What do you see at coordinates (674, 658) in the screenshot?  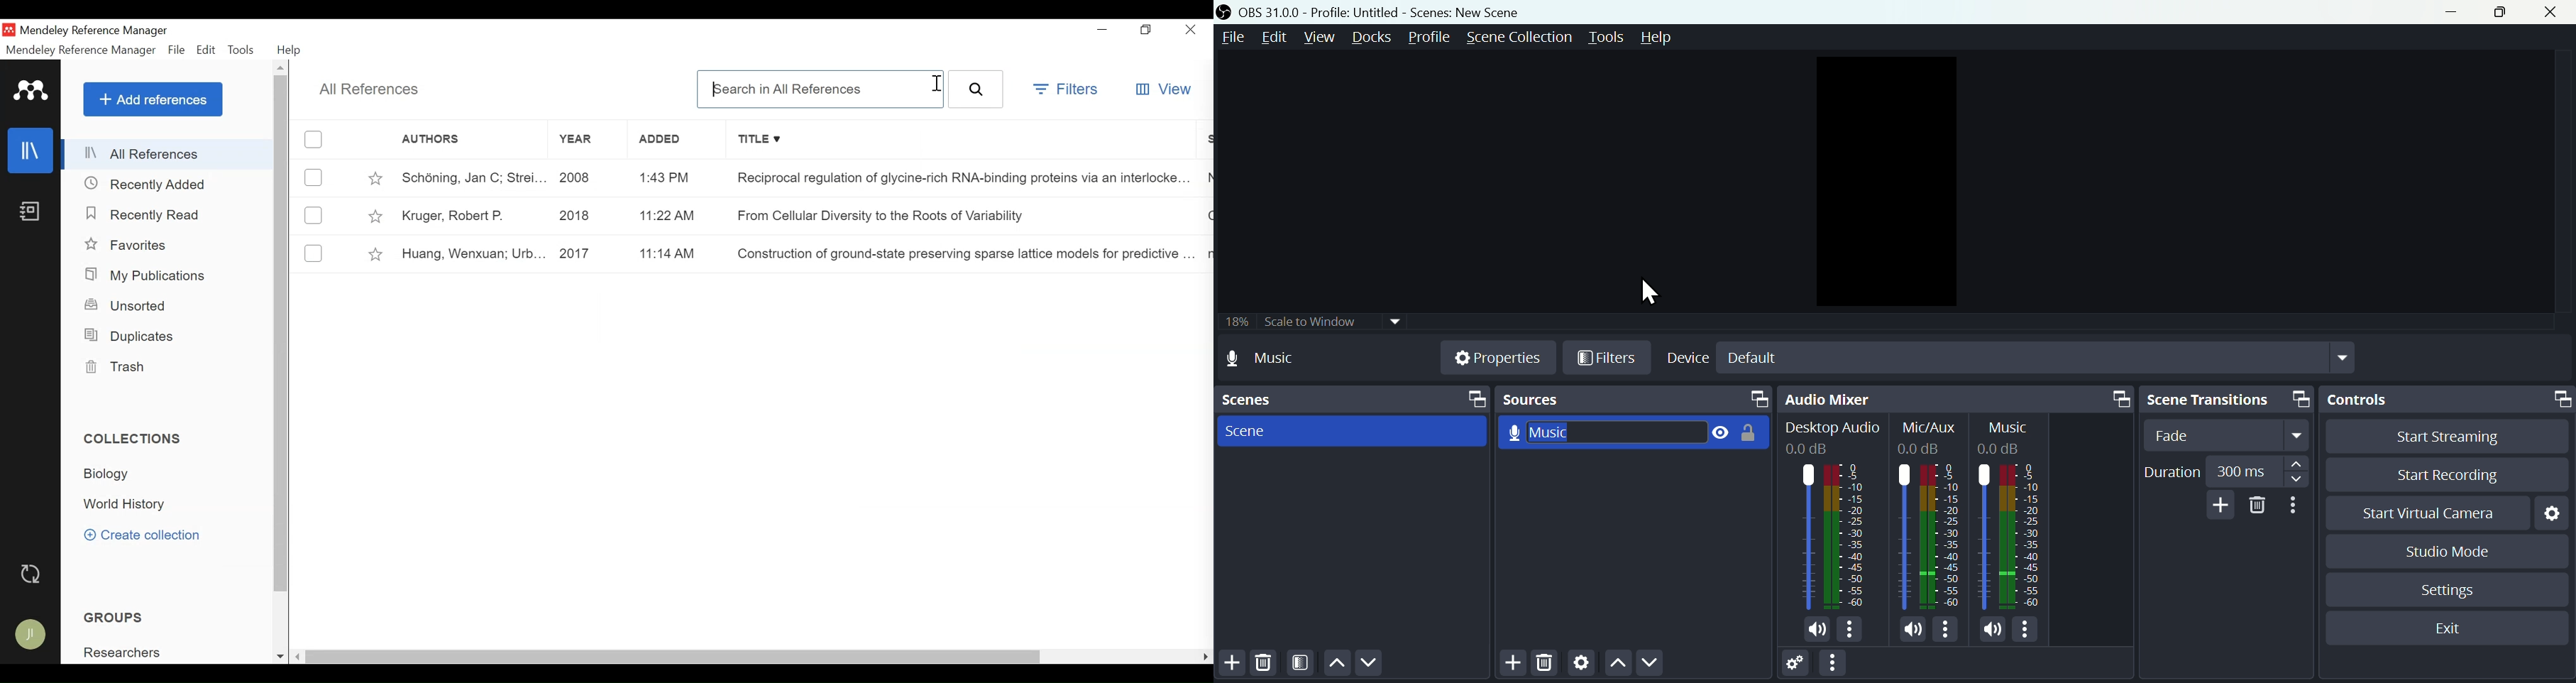 I see `Horizontal Scroll bar` at bounding box center [674, 658].